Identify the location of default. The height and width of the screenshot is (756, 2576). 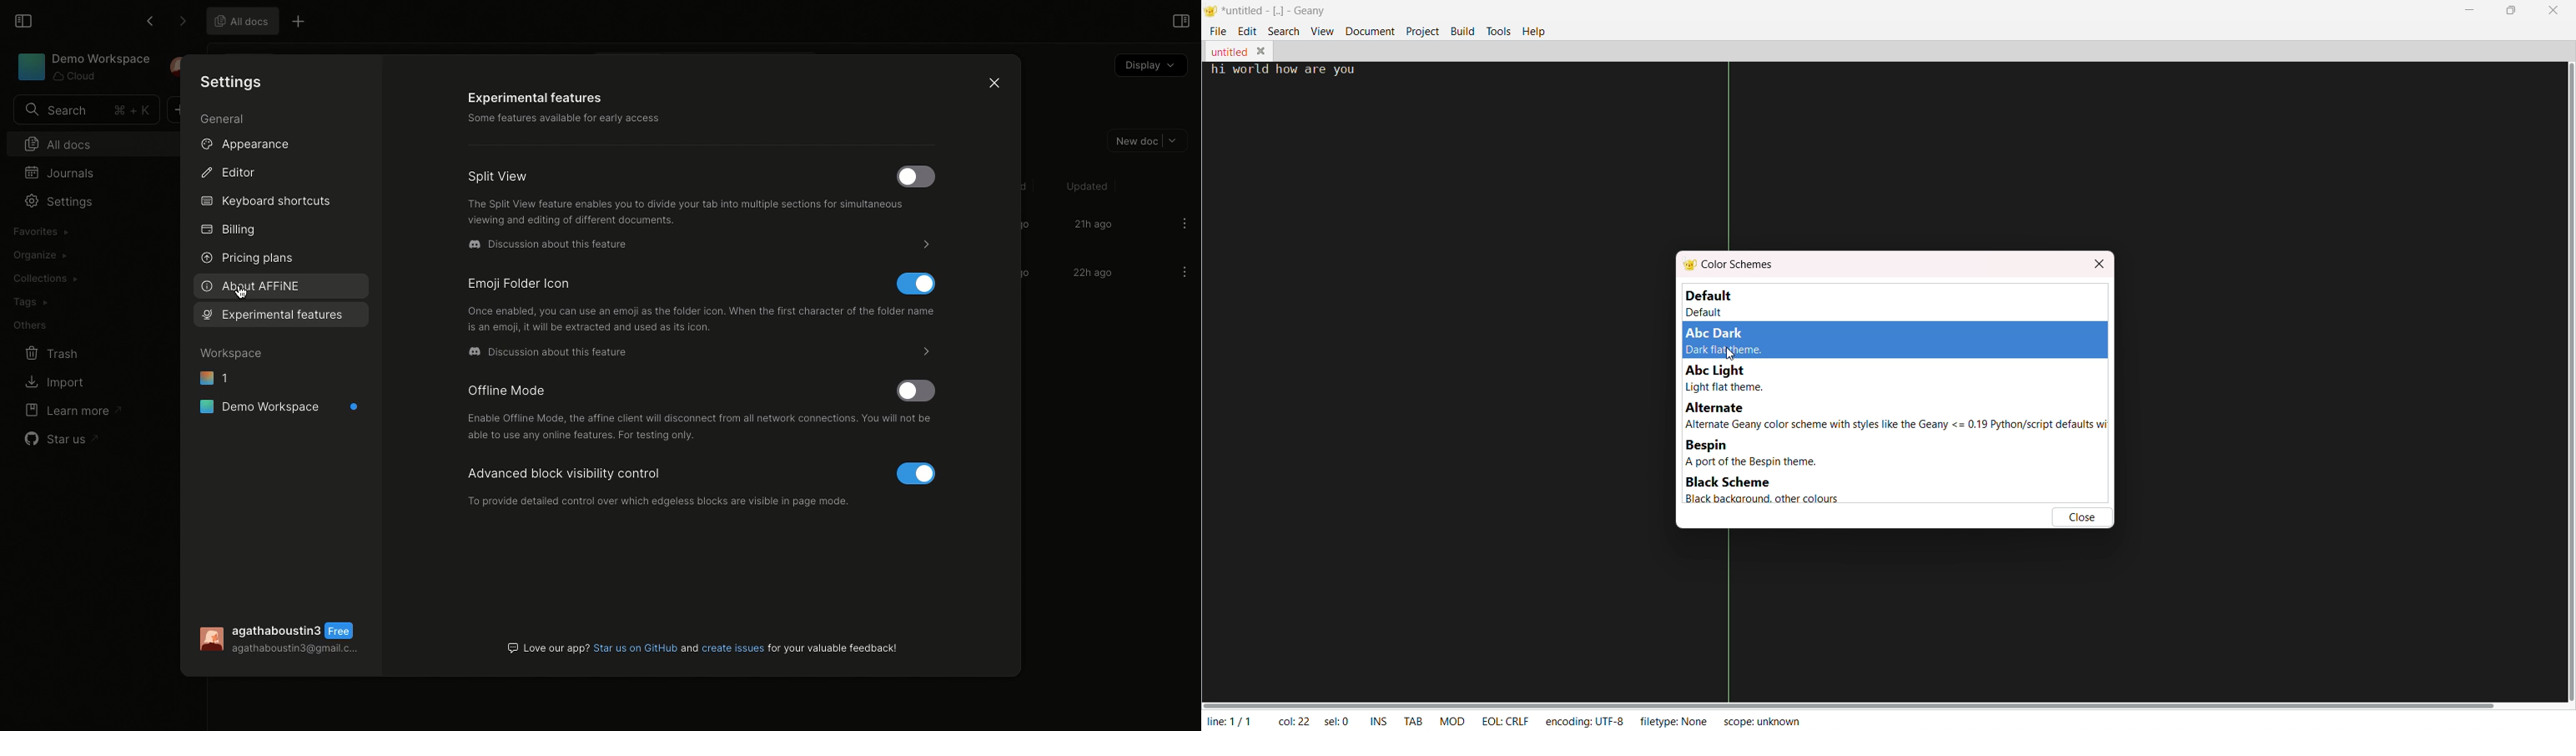
(1727, 303).